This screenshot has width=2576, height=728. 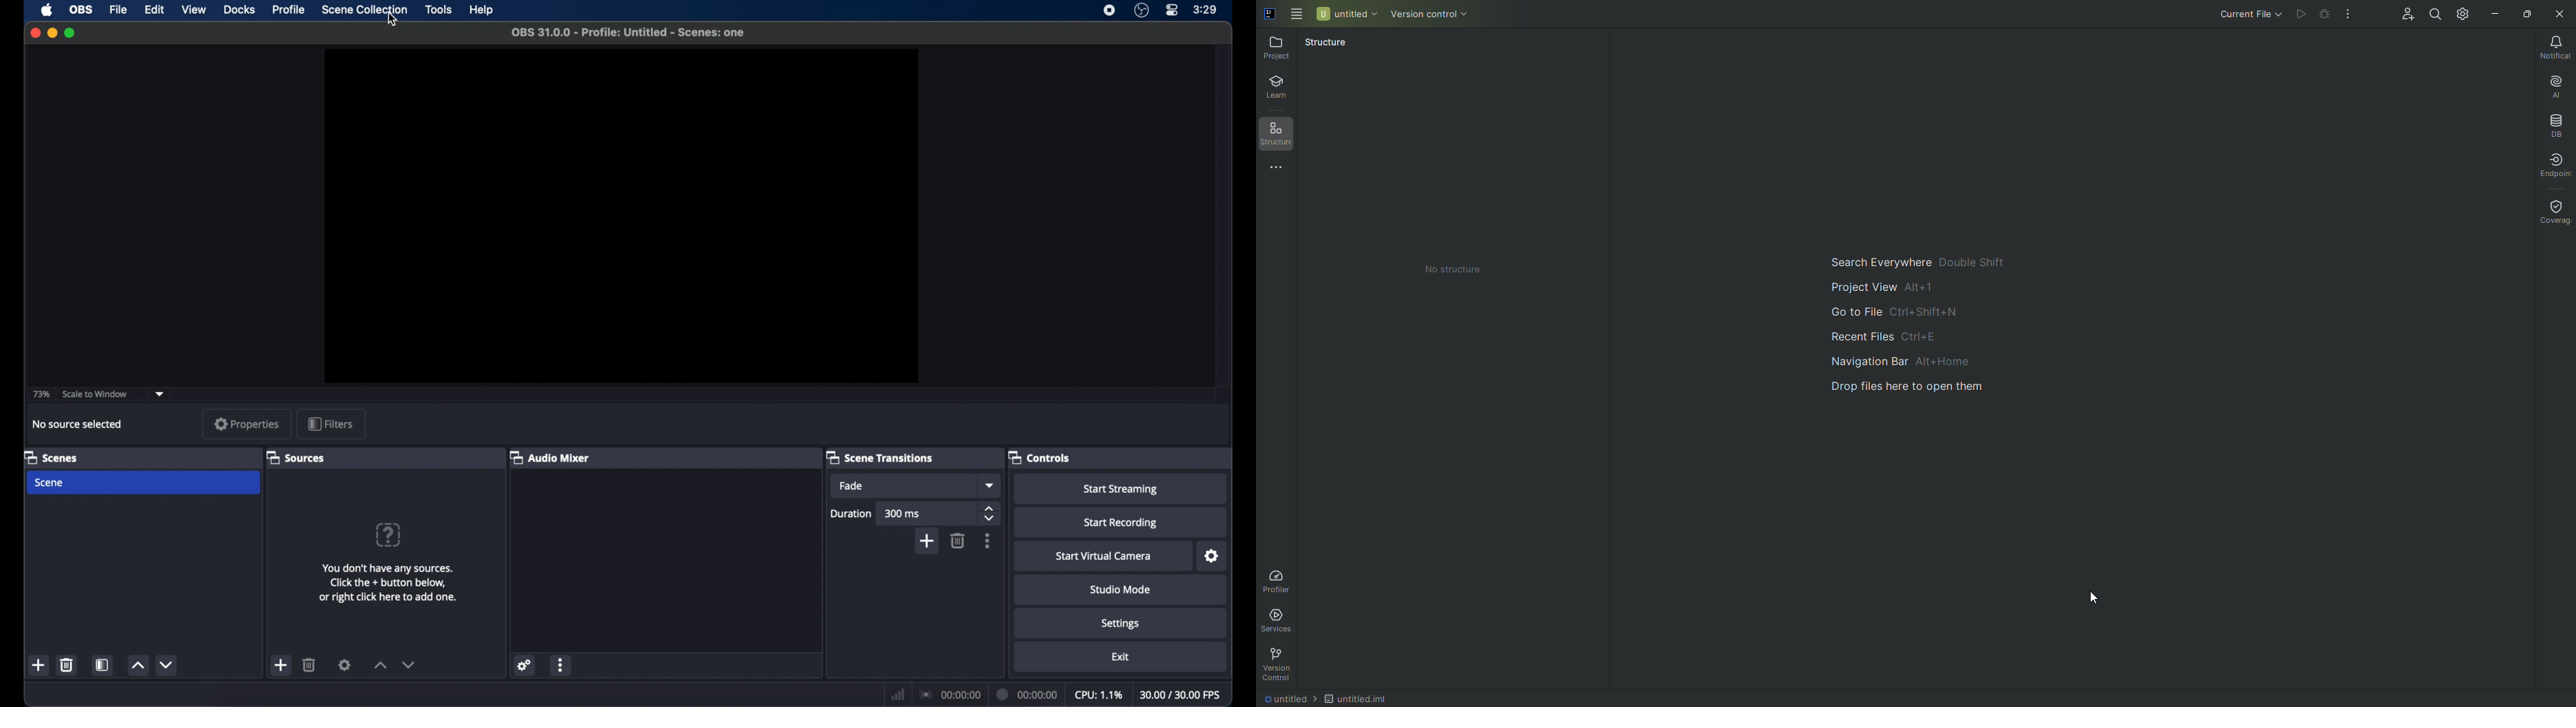 I want to click on stepper buttons, so click(x=989, y=513).